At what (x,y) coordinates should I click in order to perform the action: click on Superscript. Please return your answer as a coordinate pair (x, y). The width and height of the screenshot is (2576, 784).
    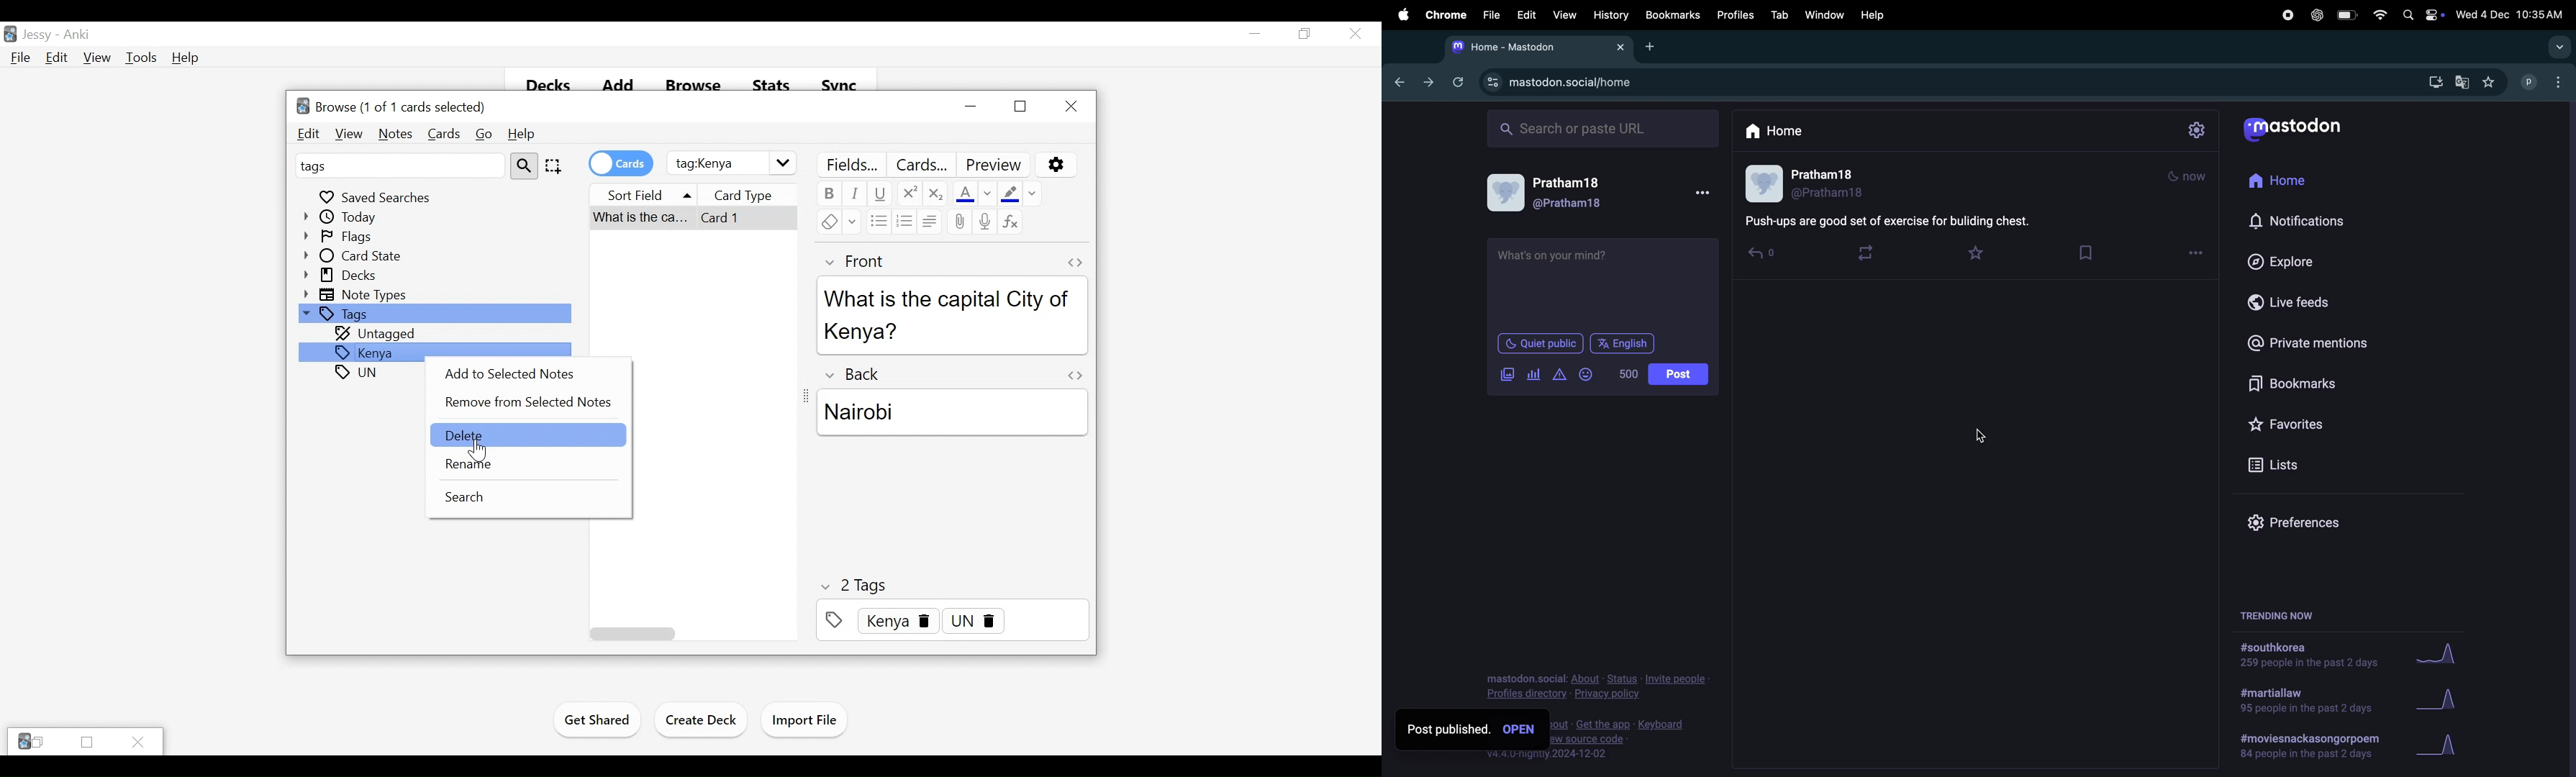
    Looking at the image, I should click on (909, 194).